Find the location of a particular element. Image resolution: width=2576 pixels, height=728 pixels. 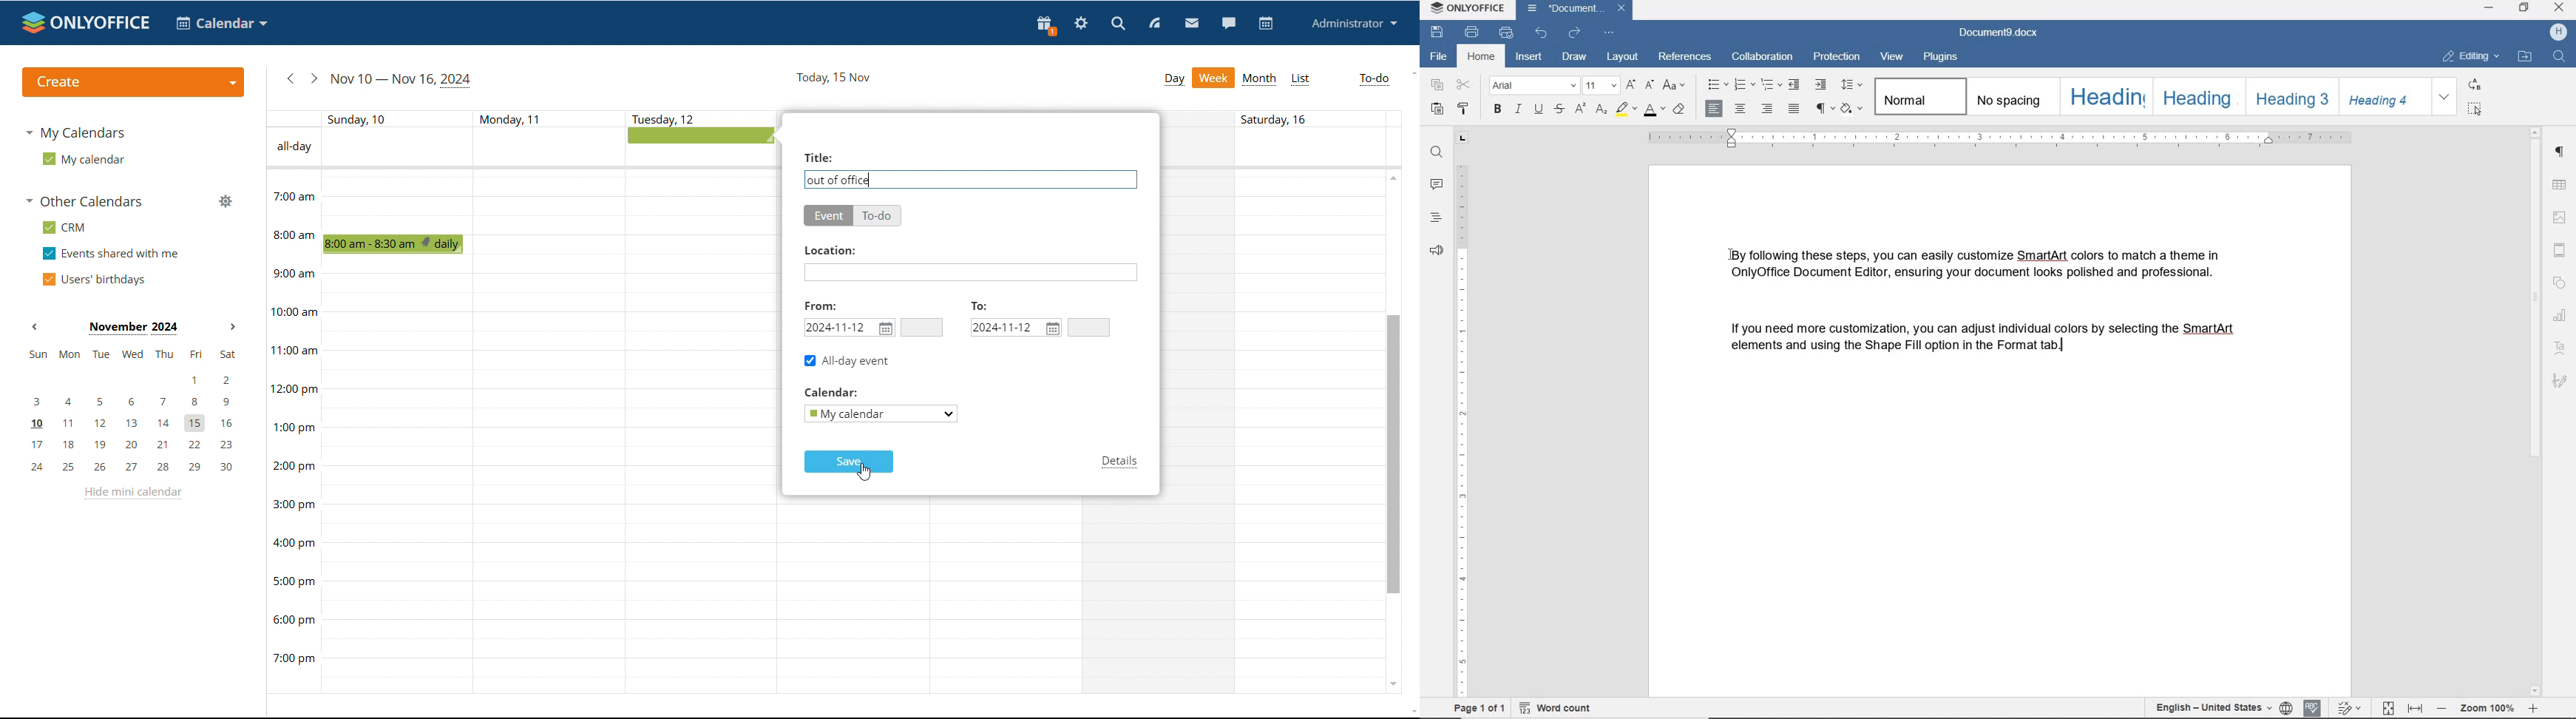

17, 18, 19, 20, 21, 22, 23 is located at coordinates (138, 445).